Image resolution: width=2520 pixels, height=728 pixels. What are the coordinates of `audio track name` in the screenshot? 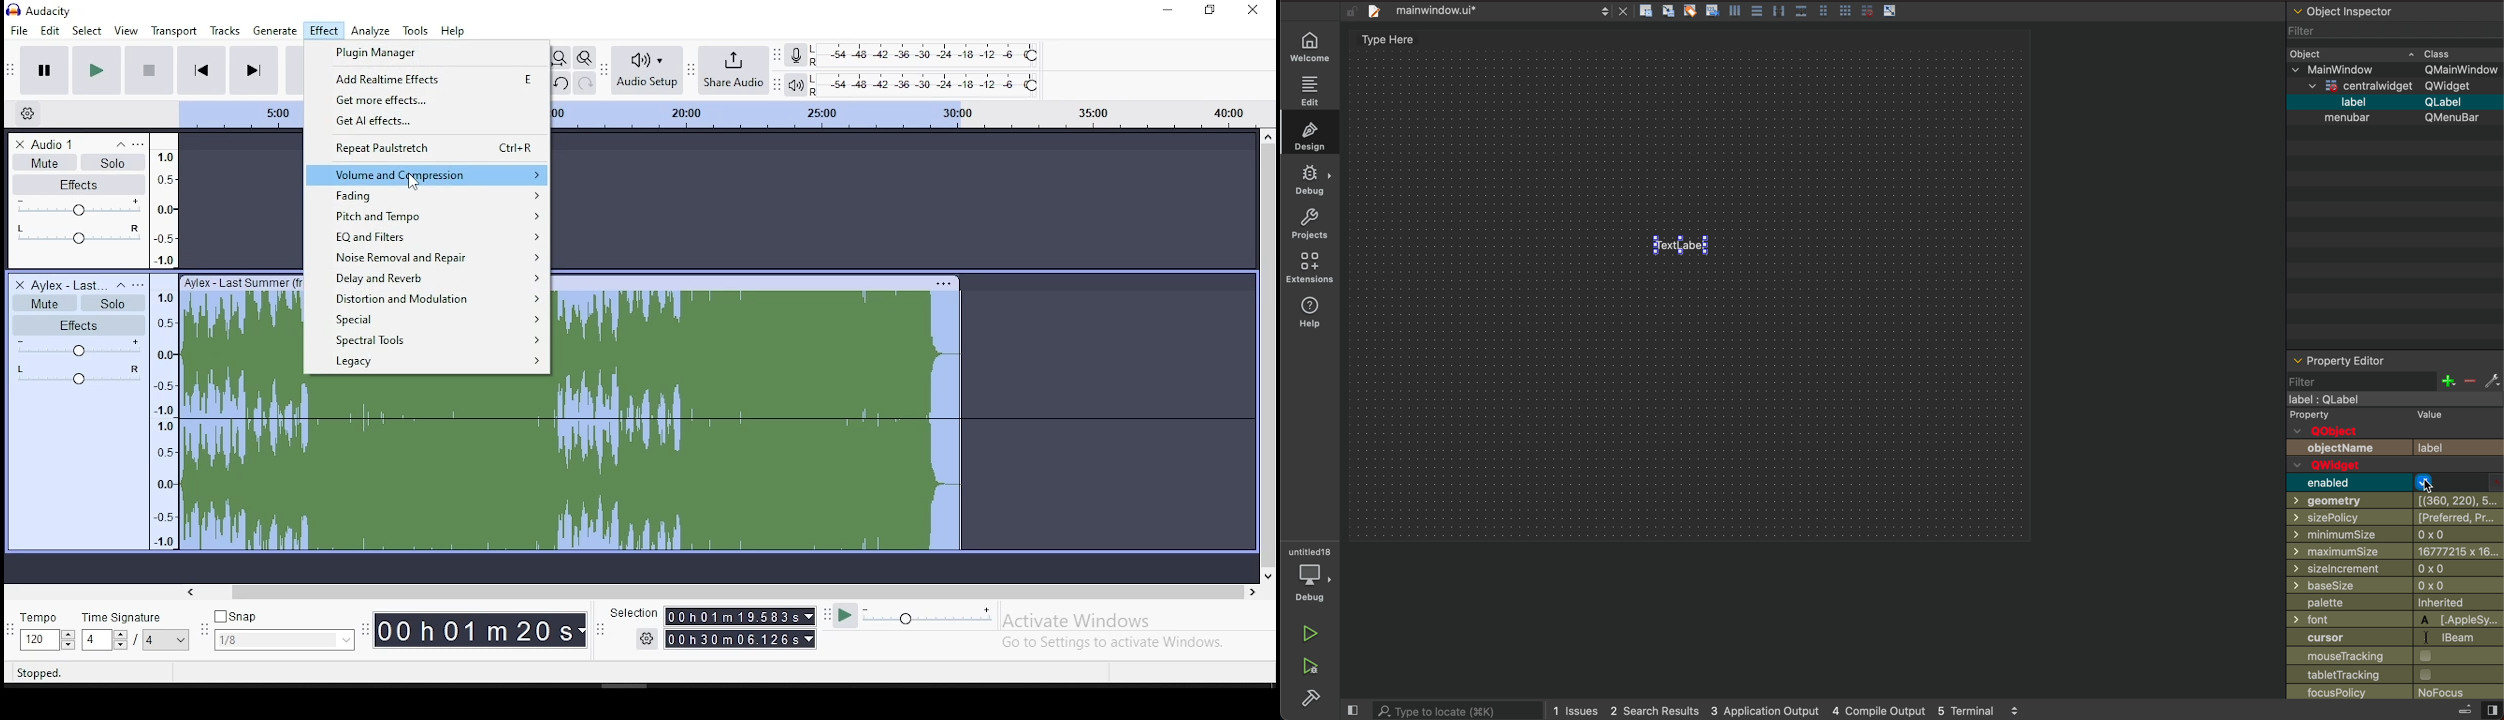 It's located at (69, 142).